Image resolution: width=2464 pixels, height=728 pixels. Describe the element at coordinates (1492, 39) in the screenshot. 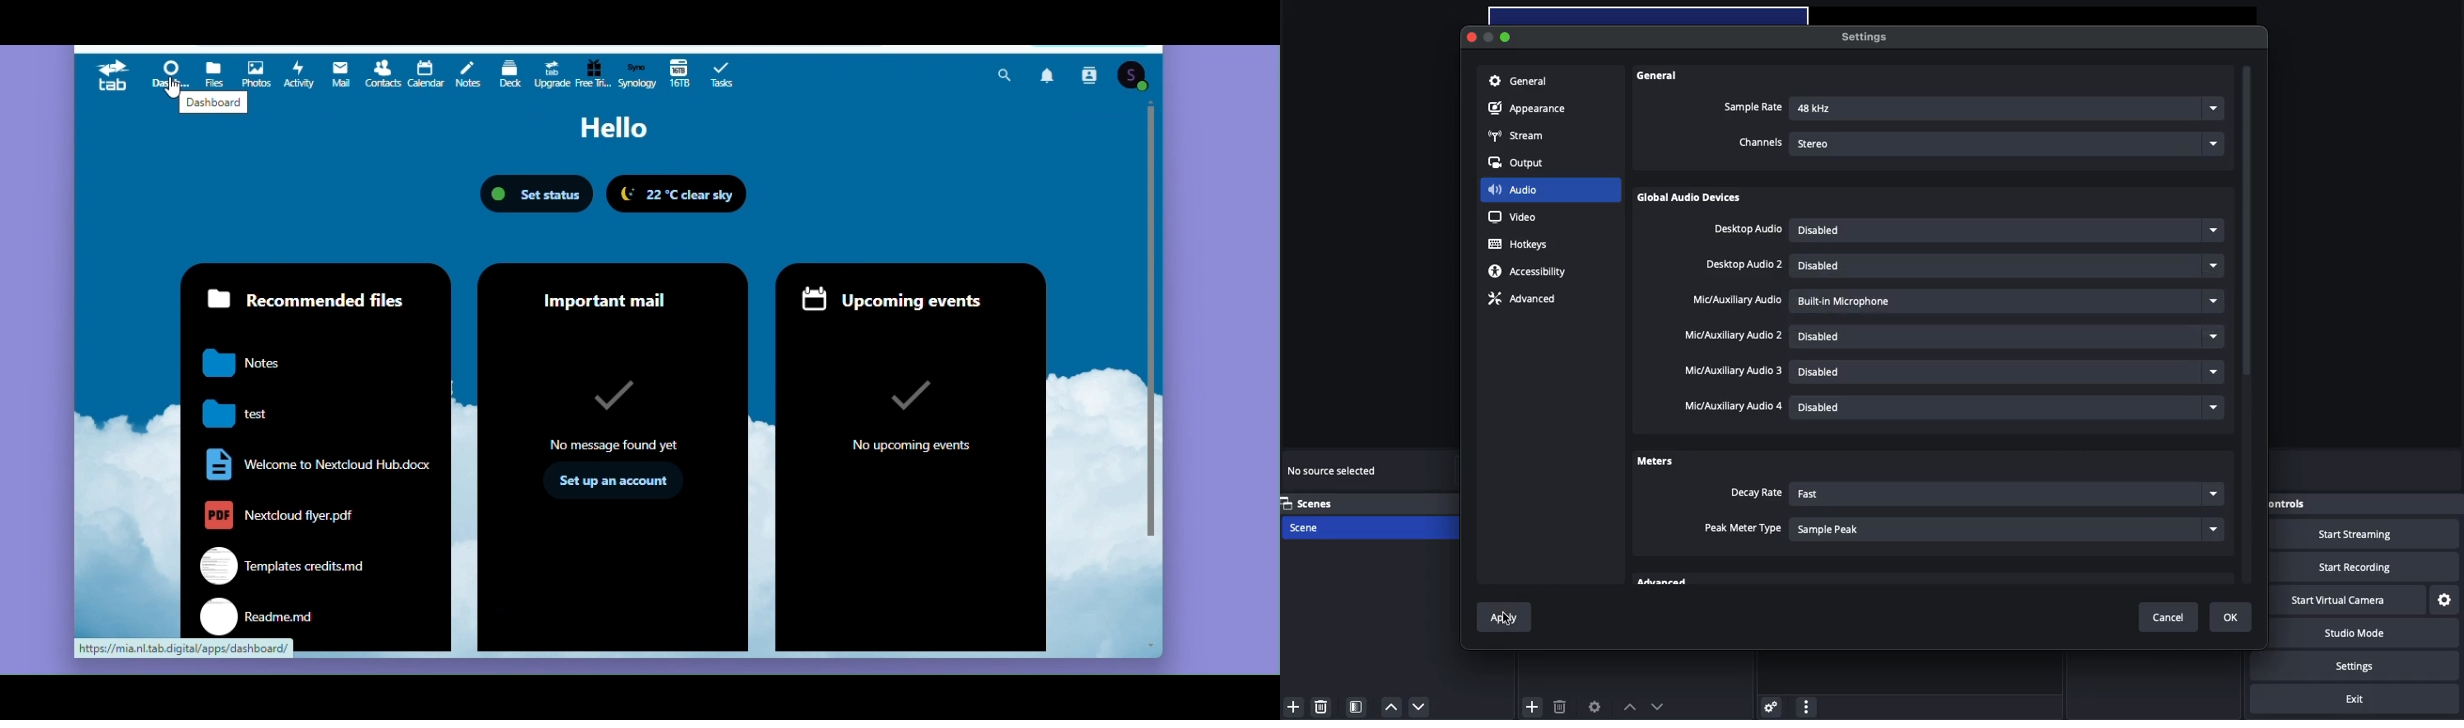

I see `Button` at that location.